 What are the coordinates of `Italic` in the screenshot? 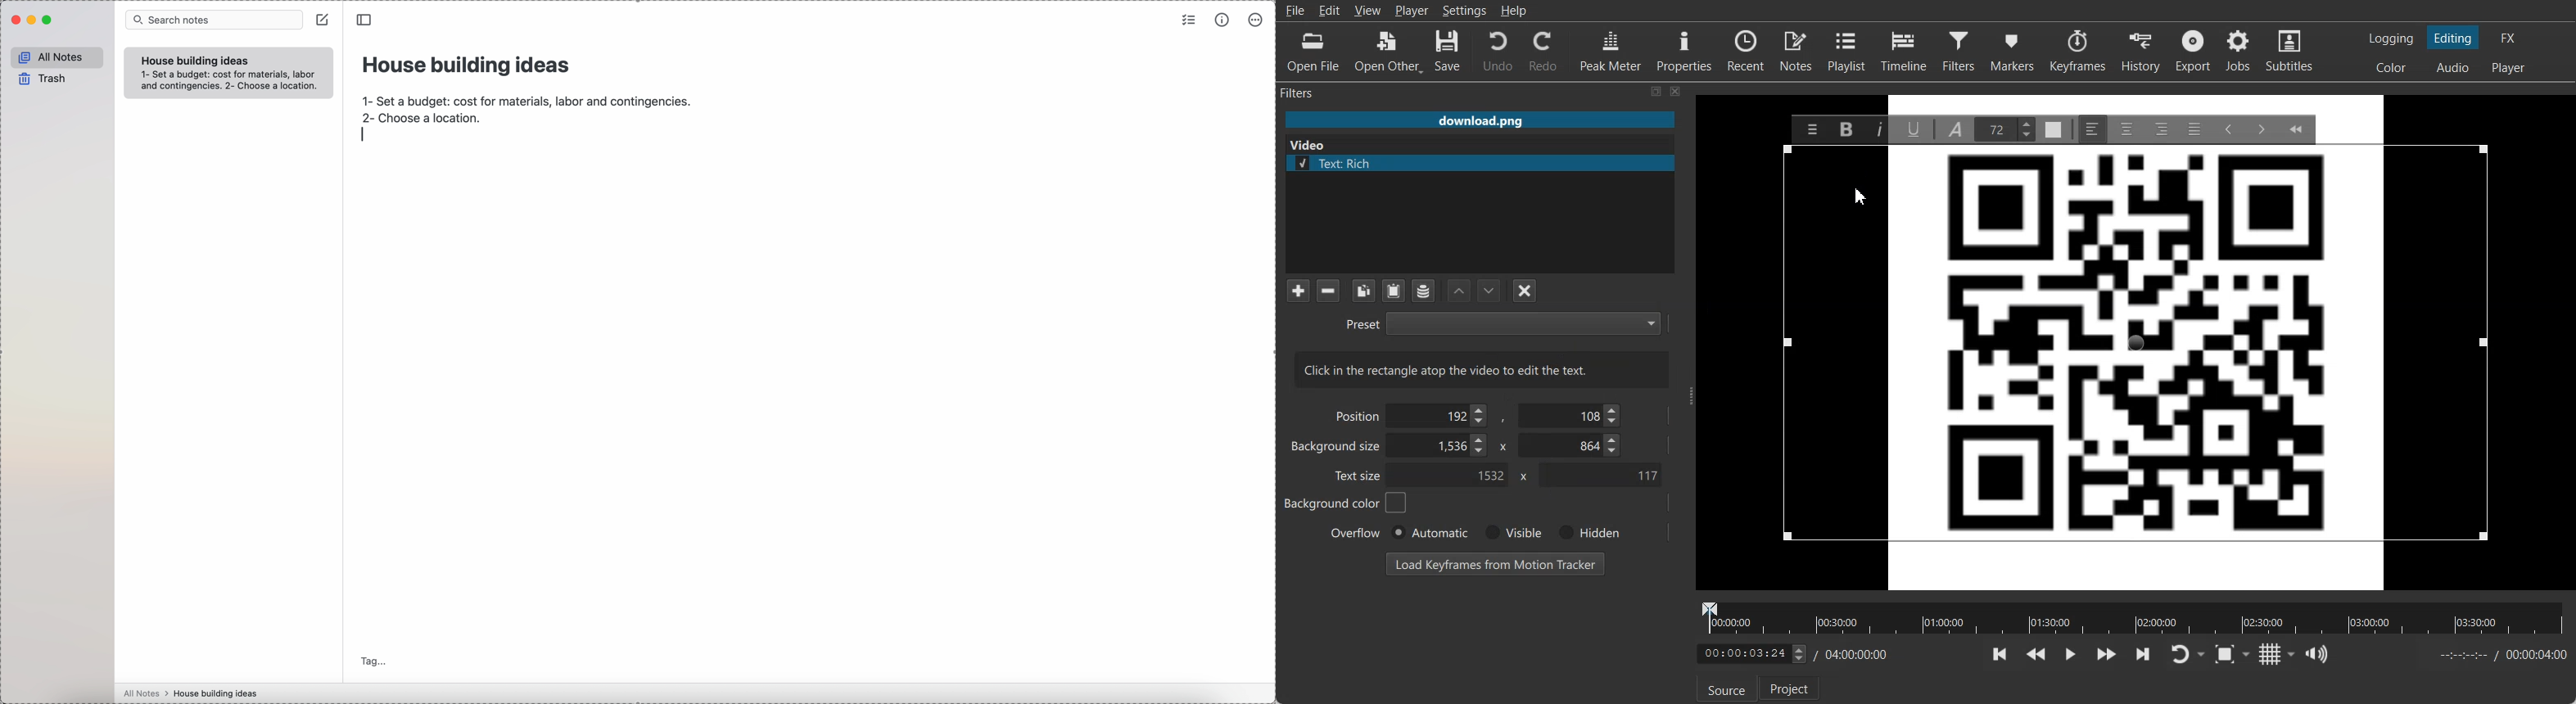 It's located at (1878, 129).